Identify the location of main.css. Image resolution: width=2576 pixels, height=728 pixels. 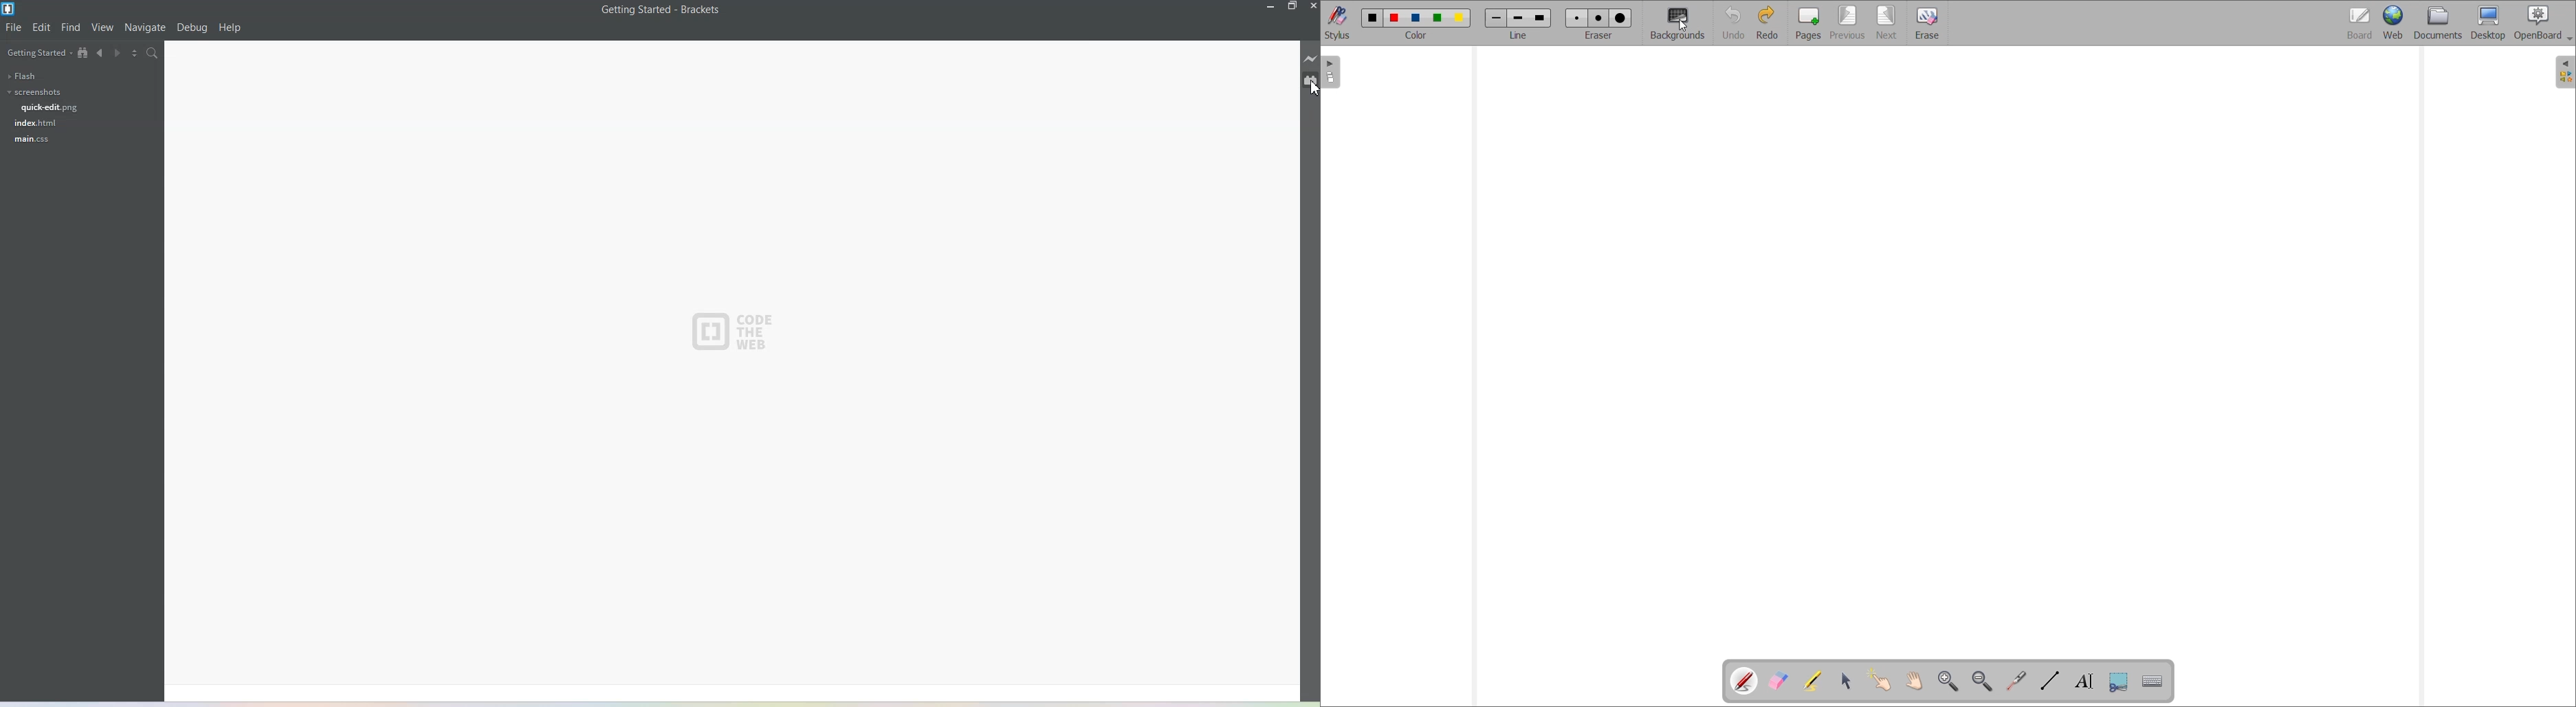
(31, 140).